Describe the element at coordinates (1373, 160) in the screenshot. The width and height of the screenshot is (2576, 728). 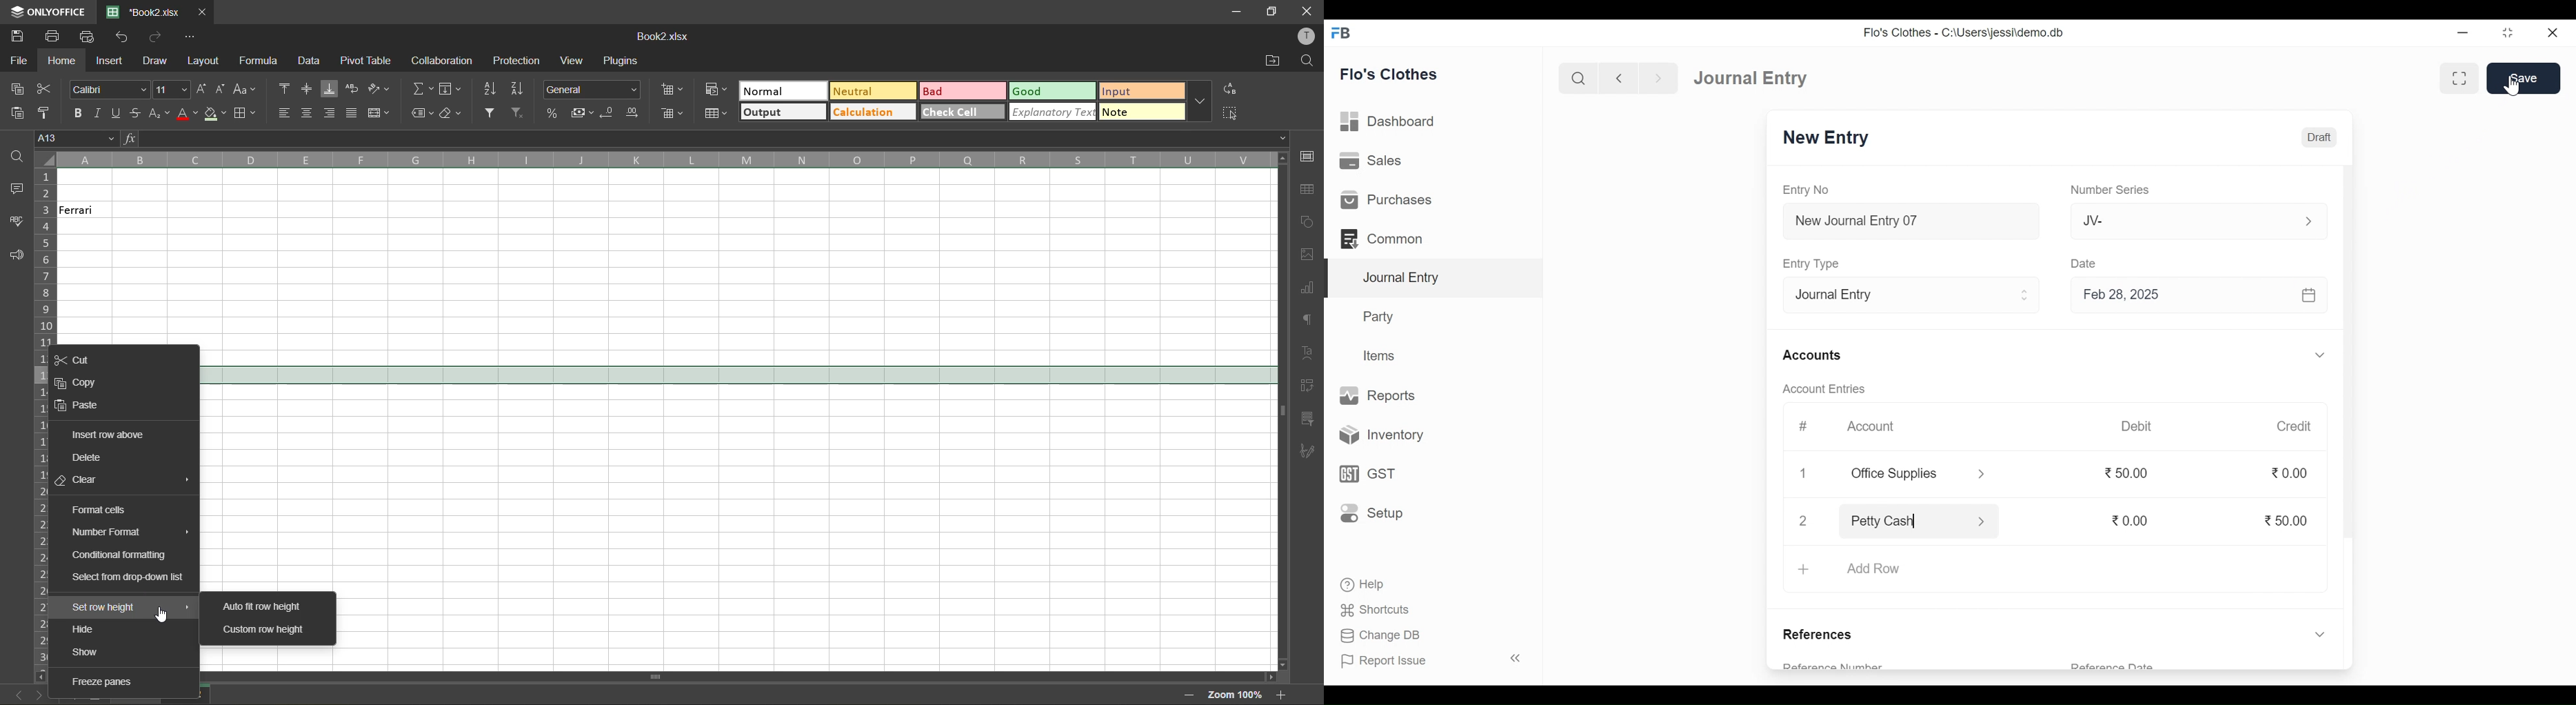
I see `Sales` at that location.